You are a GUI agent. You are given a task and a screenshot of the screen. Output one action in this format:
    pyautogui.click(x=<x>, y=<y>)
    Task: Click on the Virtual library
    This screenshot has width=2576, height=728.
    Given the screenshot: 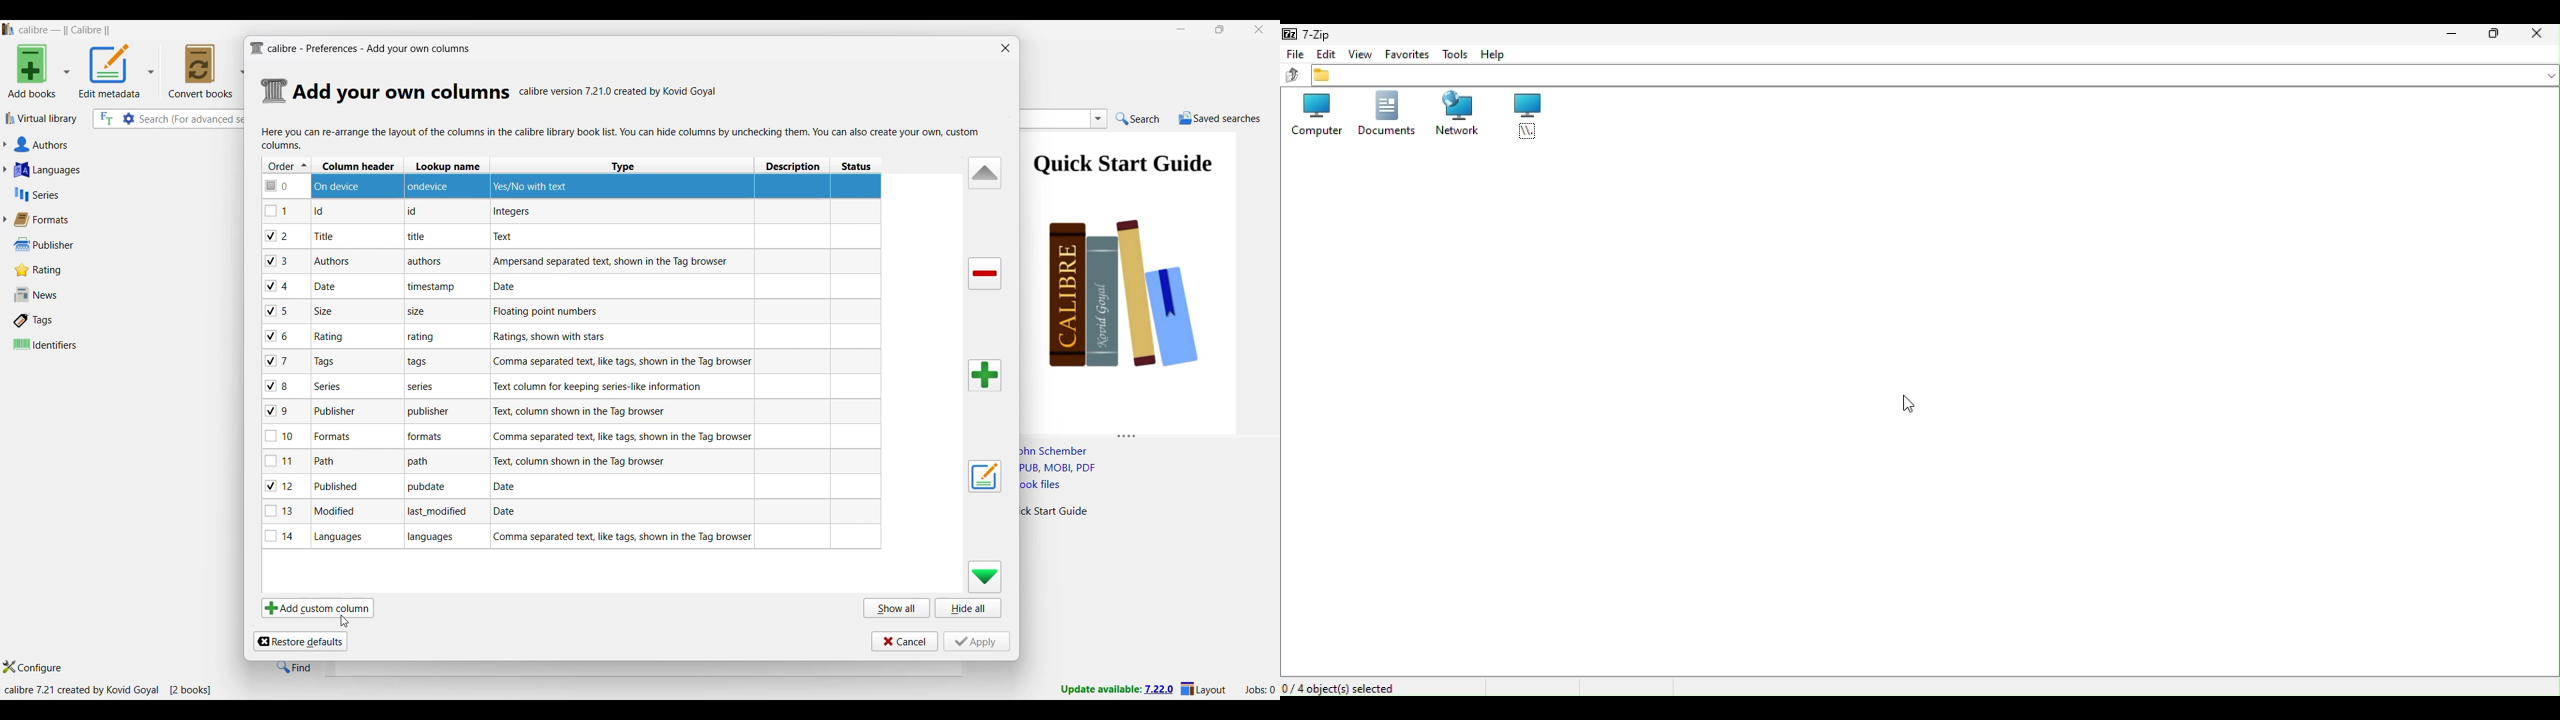 What is the action you would take?
    pyautogui.click(x=42, y=118)
    